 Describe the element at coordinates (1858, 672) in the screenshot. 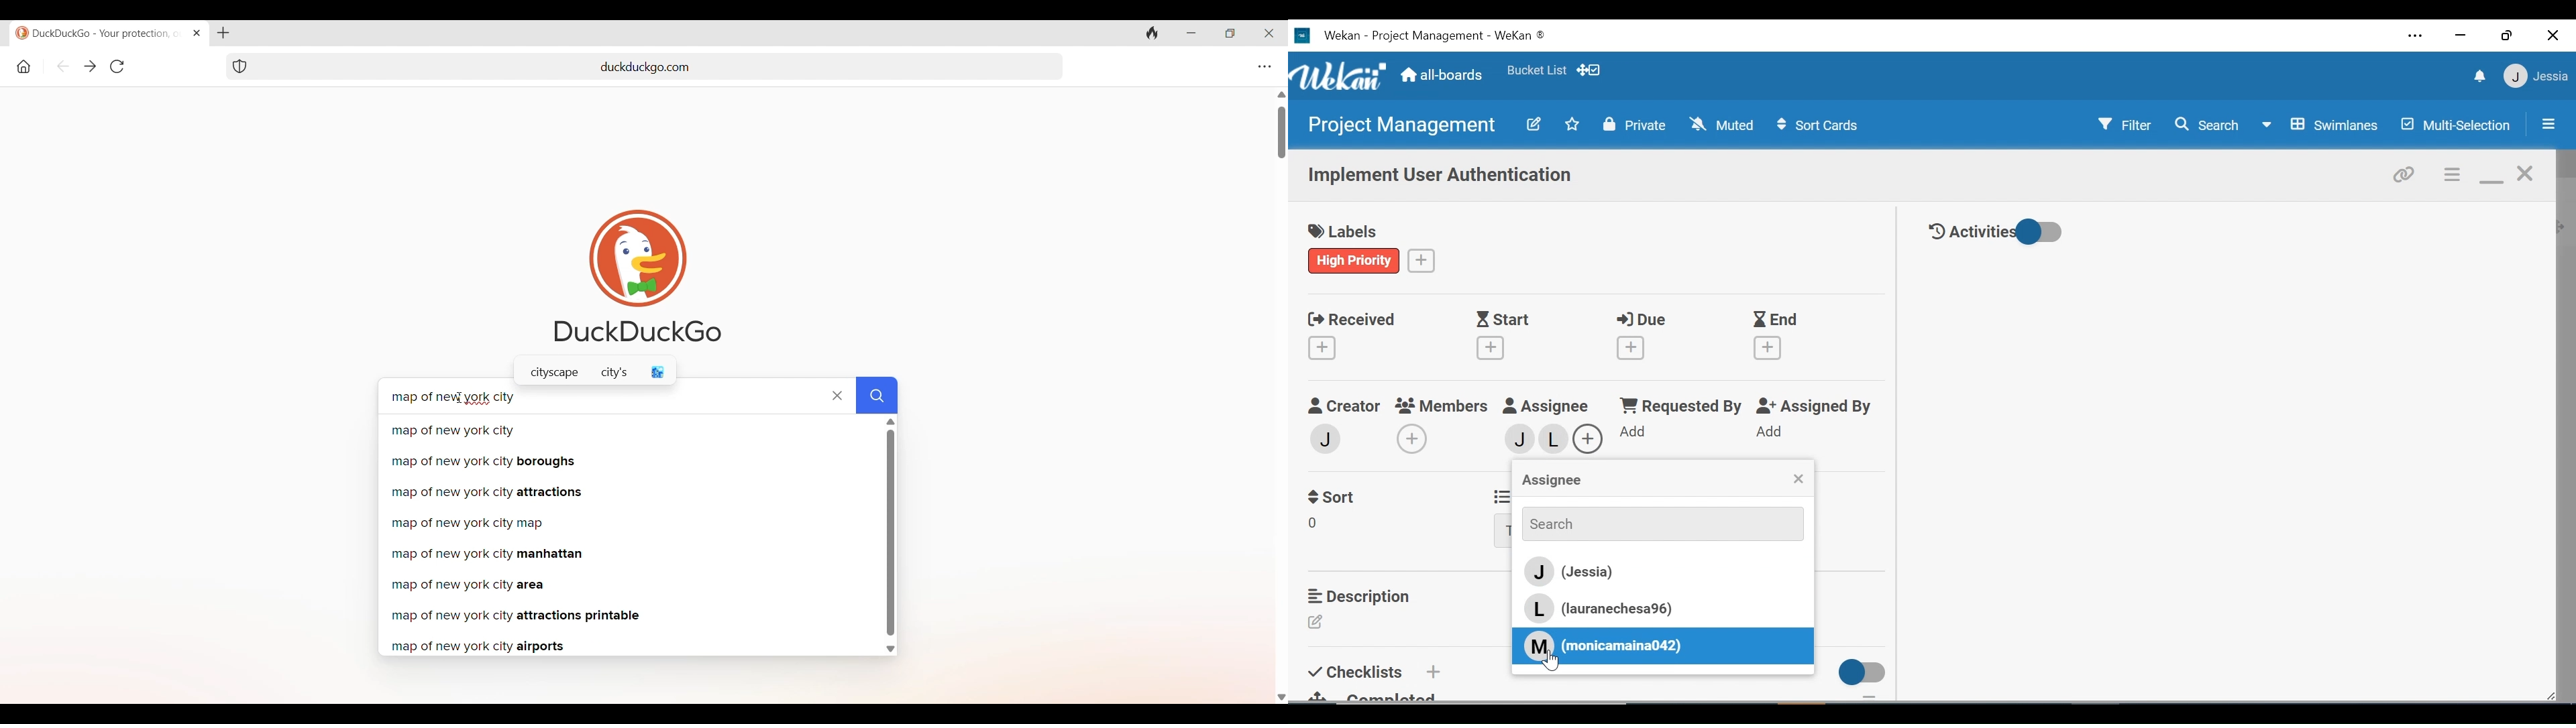

I see `Taggle on /off` at that location.